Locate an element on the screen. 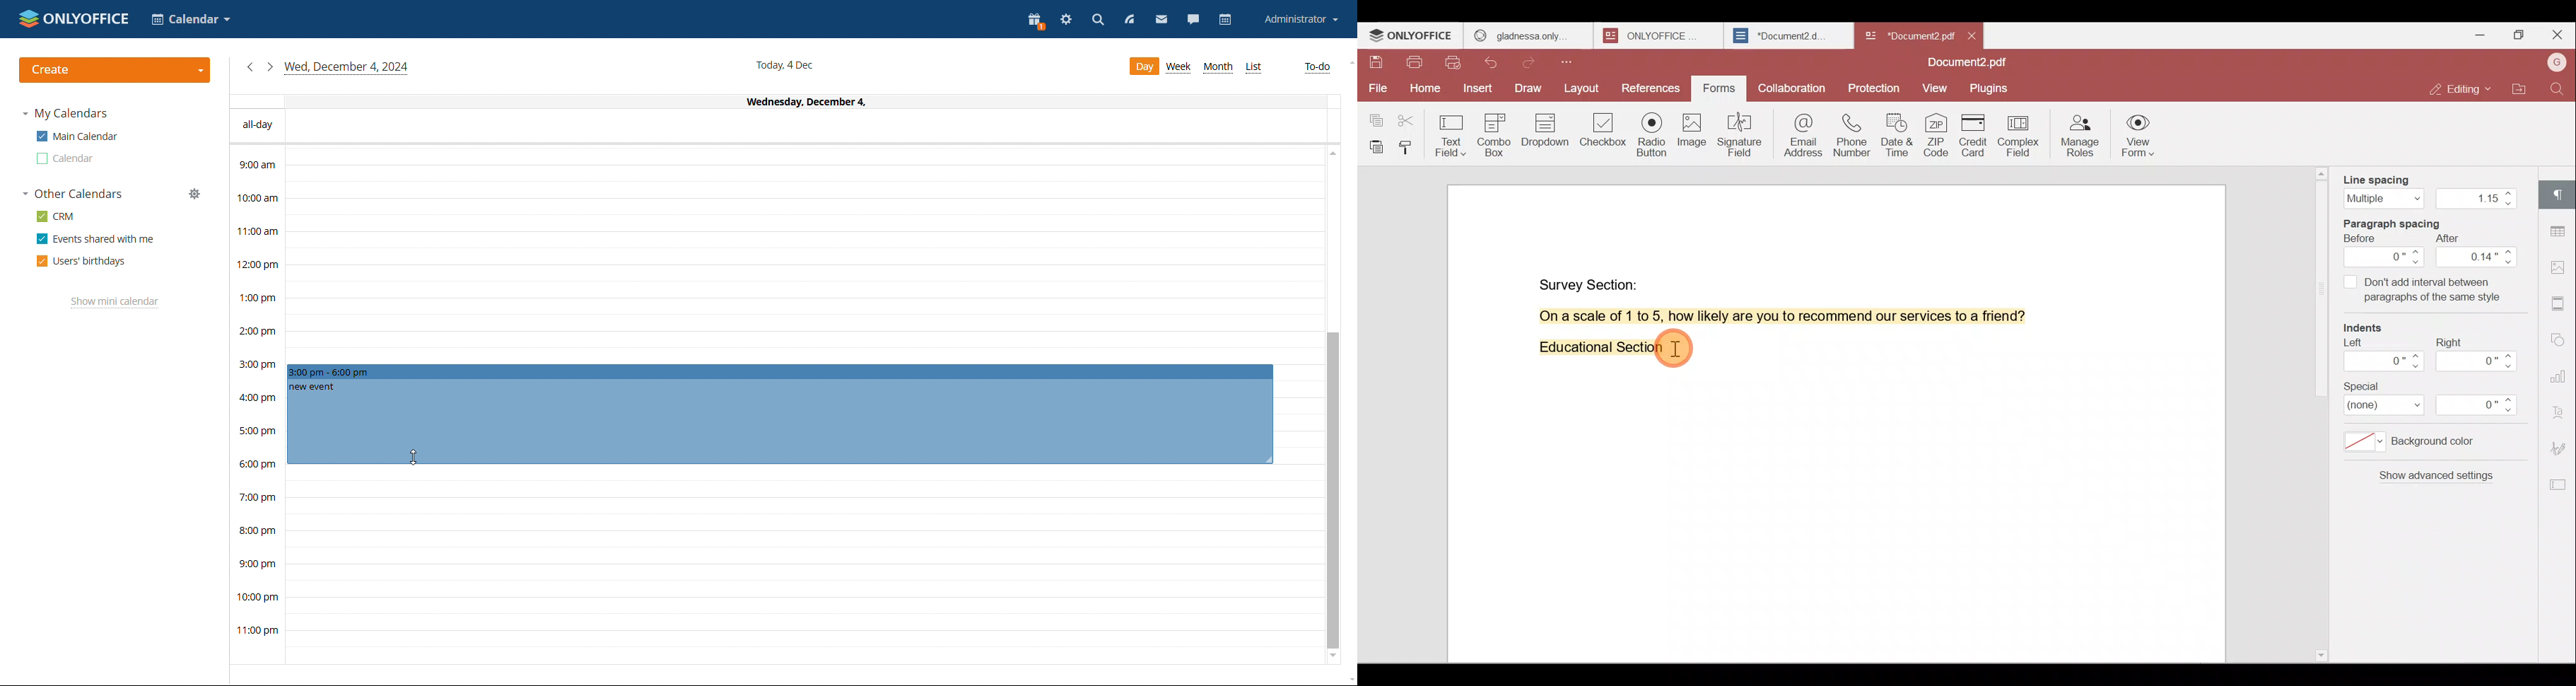  logo is located at coordinates (74, 18).